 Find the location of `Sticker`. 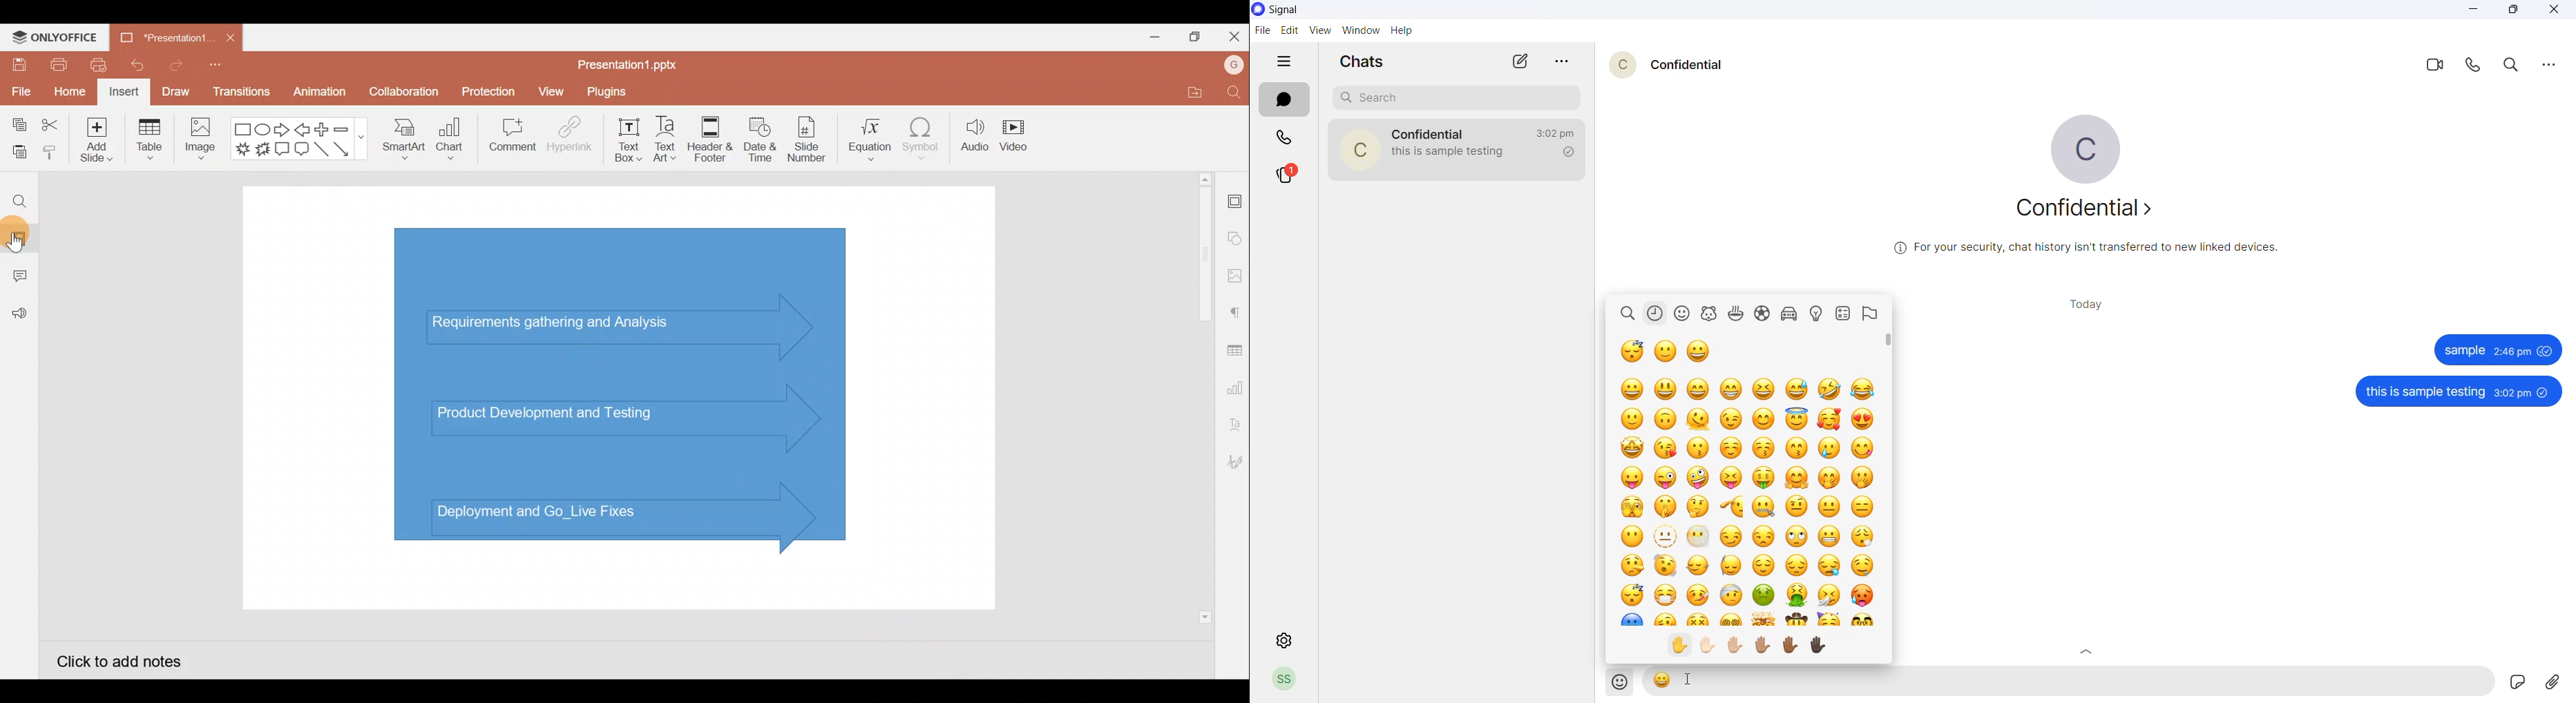

Sticker is located at coordinates (2515, 682).